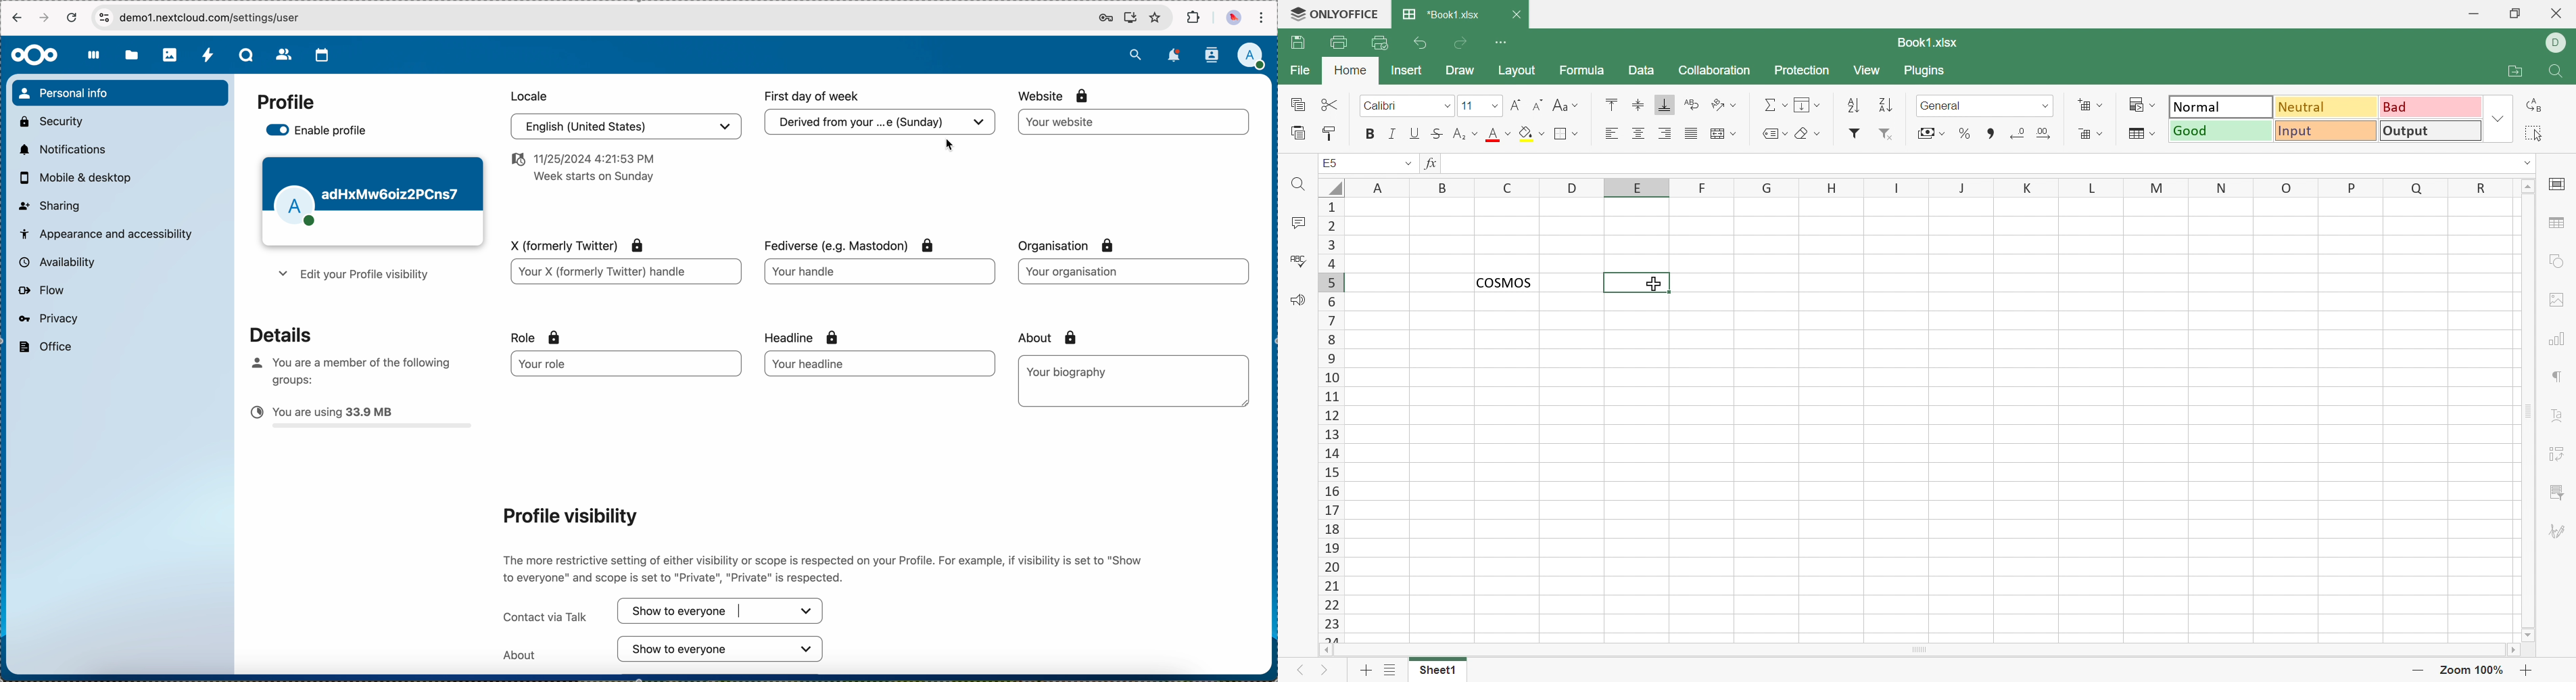 The height and width of the screenshot is (700, 2576). I want to click on english, so click(623, 128).